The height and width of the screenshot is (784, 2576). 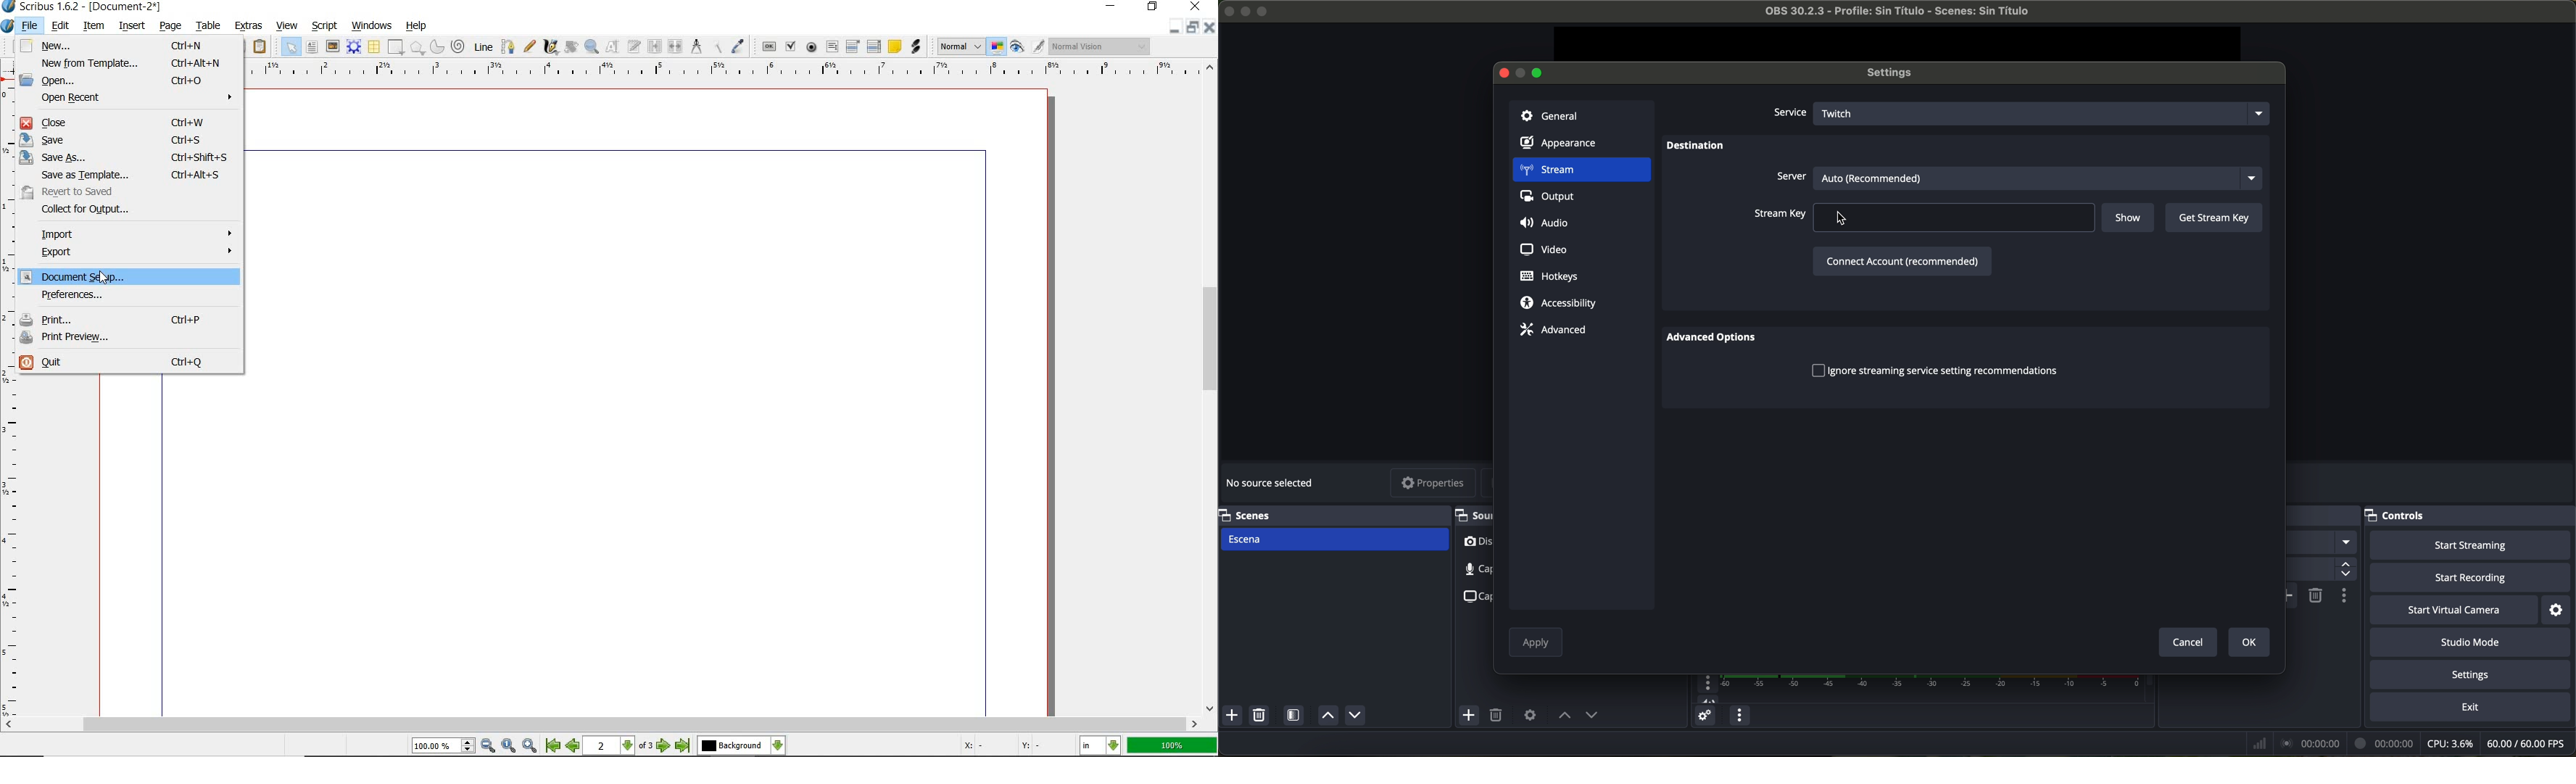 What do you see at coordinates (741, 746) in the screenshot?
I see `select the current layer` at bounding box center [741, 746].